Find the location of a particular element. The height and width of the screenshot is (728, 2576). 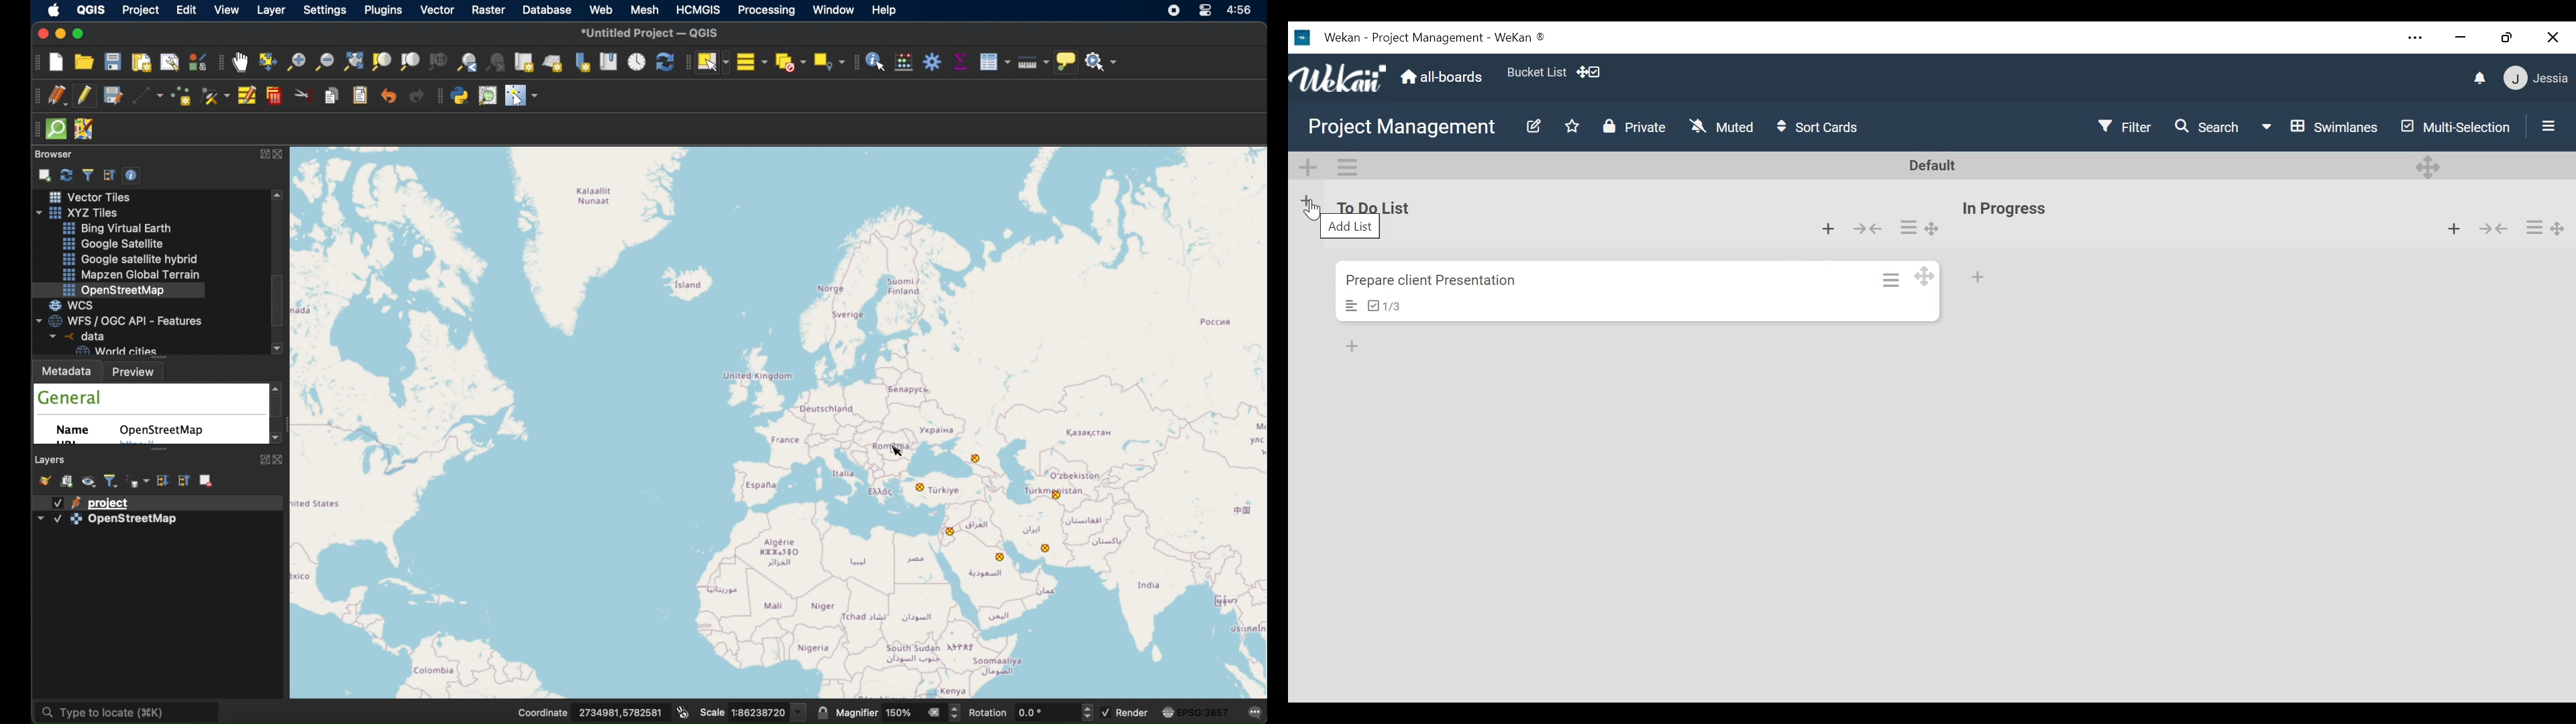

Desktop darg handle is located at coordinates (2430, 167).